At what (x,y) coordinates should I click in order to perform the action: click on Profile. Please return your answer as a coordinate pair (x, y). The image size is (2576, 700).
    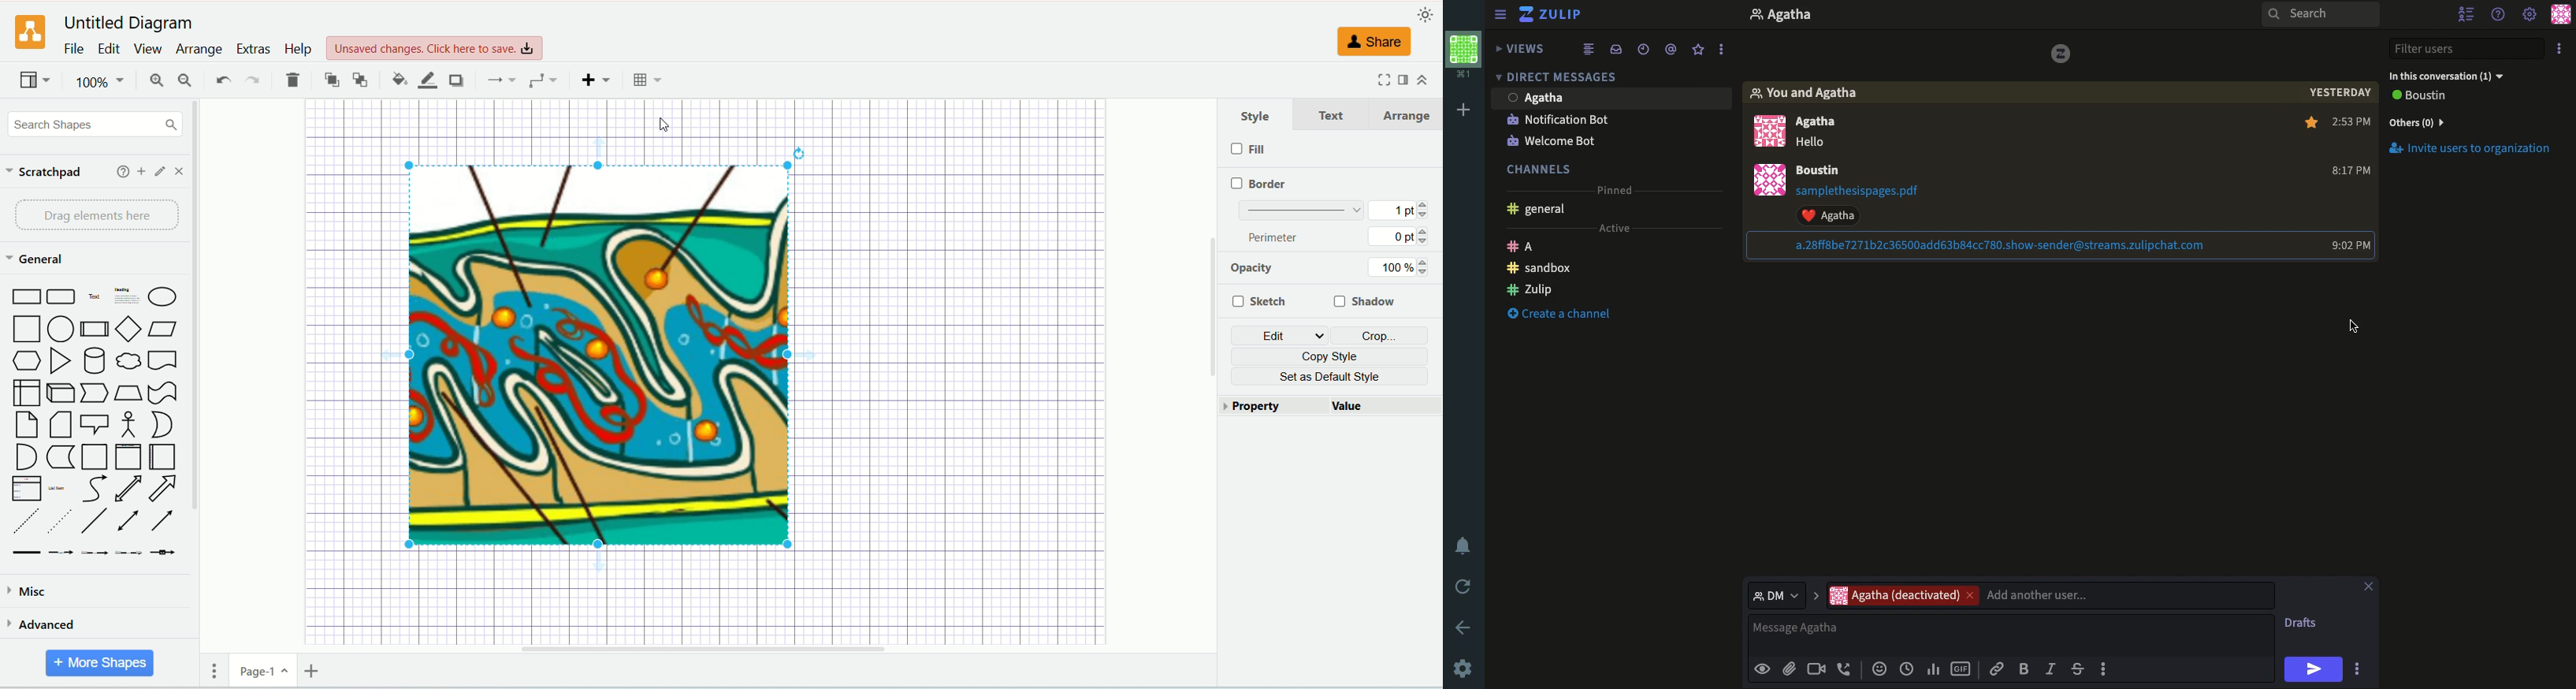
    Looking at the image, I should click on (2561, 13).